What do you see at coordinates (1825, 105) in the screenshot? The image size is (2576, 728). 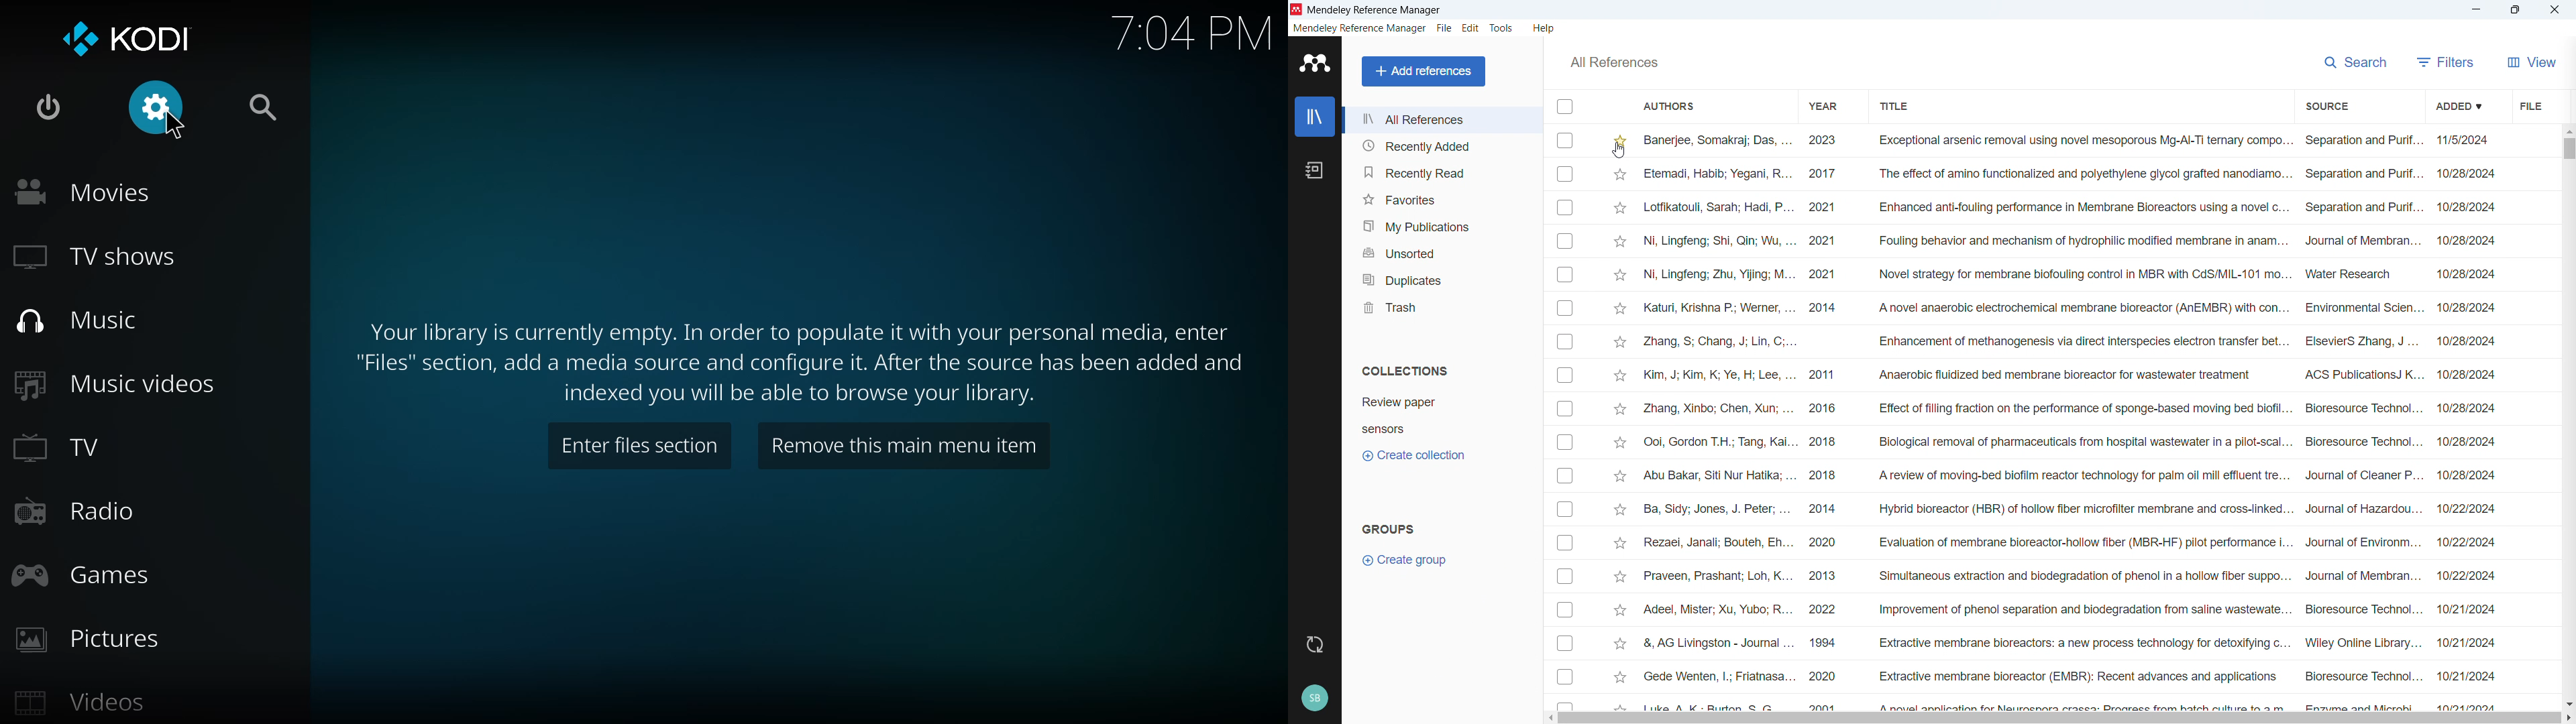 I see `Sort by year of publication ` at bounding box center [1825, 105].